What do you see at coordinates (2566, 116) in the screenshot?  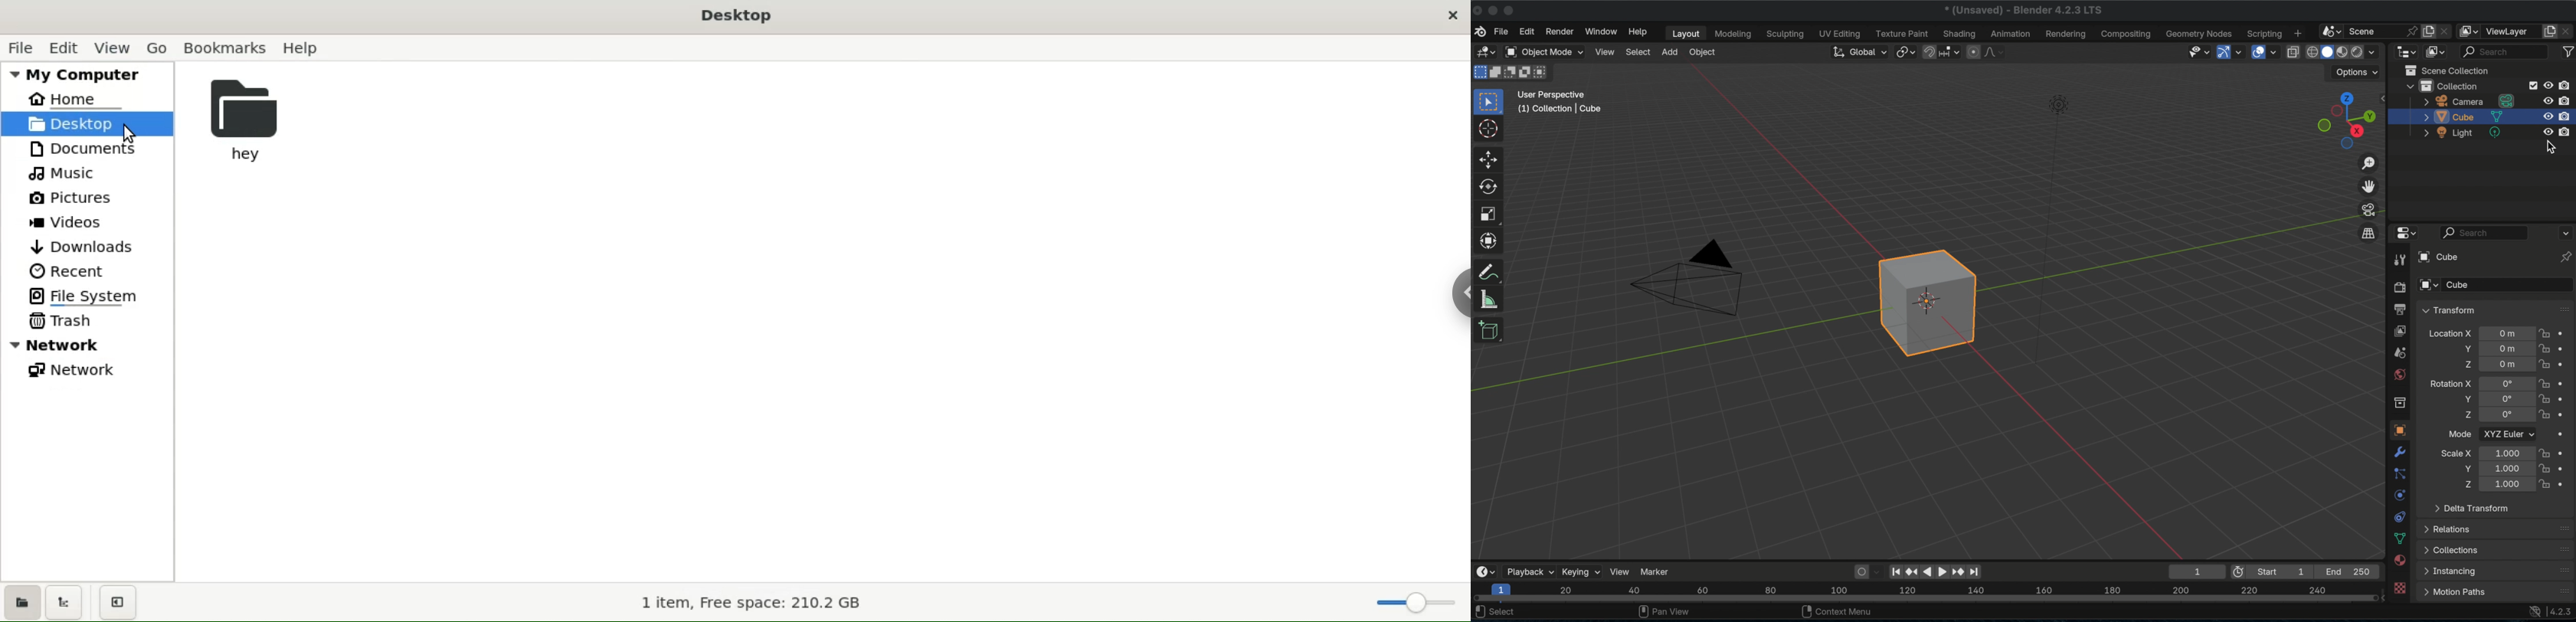 I see `disable in renders` at bounding box center [2566, 116].